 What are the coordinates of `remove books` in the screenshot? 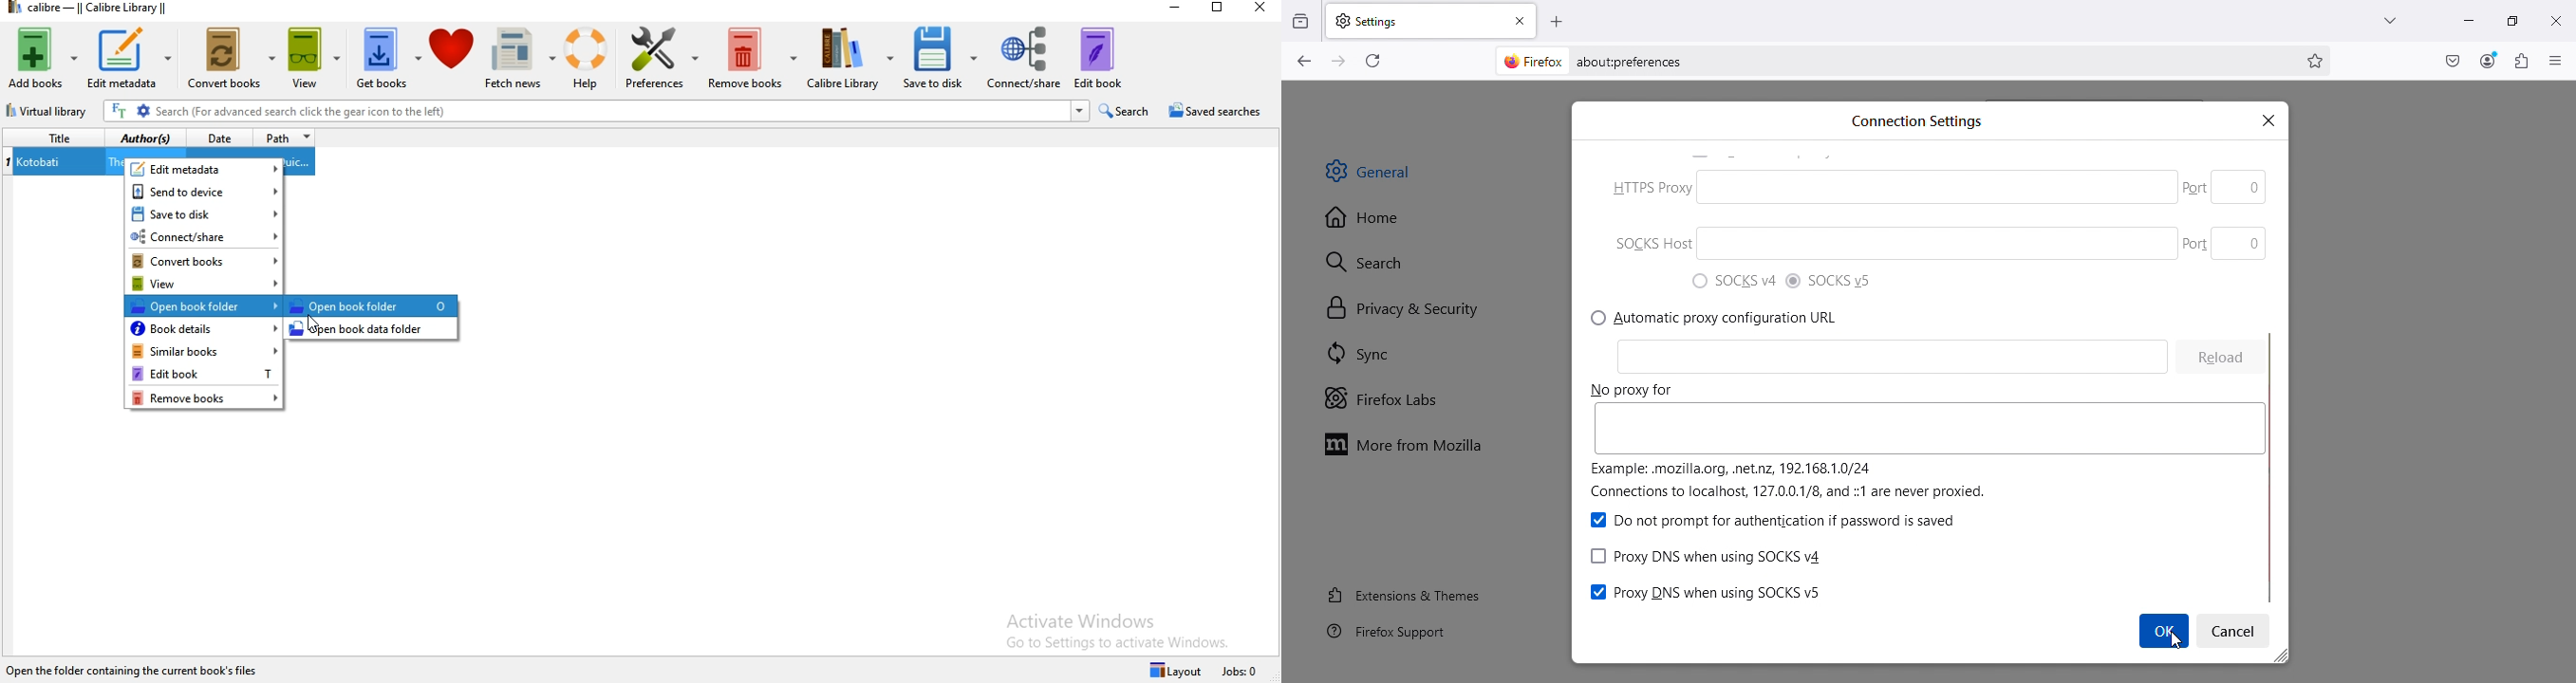 It's located at (753, 56).